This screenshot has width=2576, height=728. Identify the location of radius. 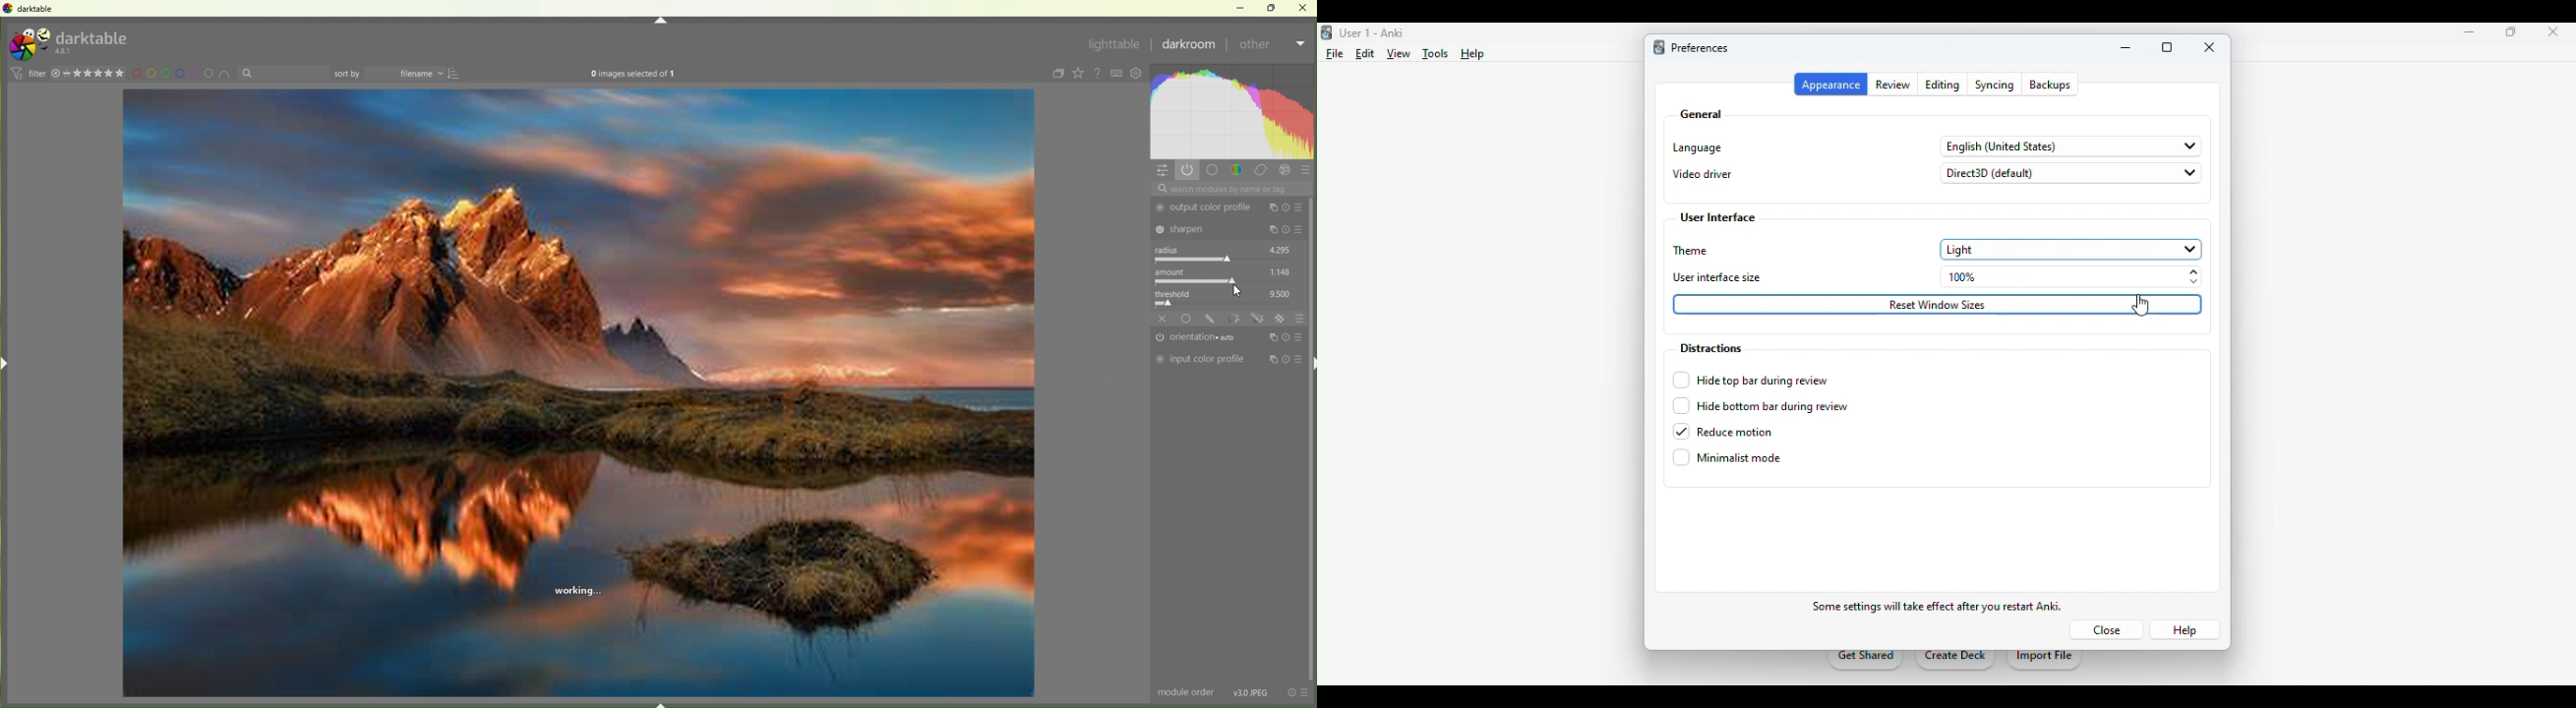
(1171, 250).